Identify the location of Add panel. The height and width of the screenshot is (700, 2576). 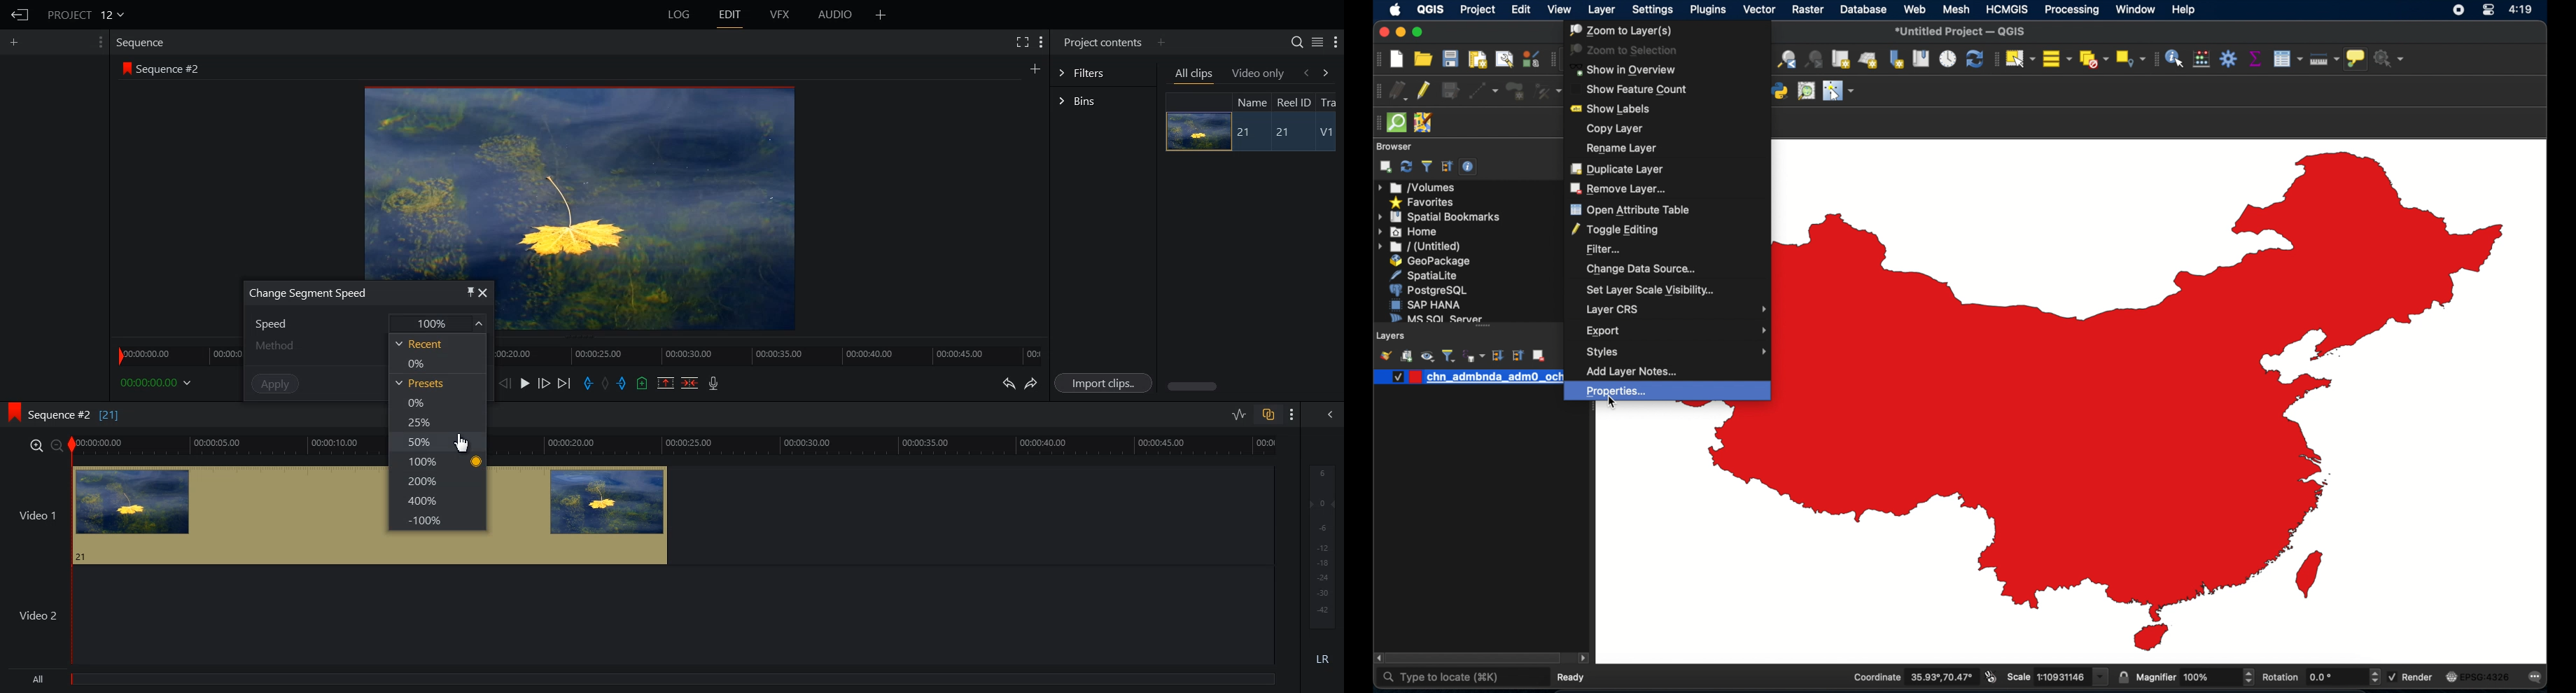
(881, 15).